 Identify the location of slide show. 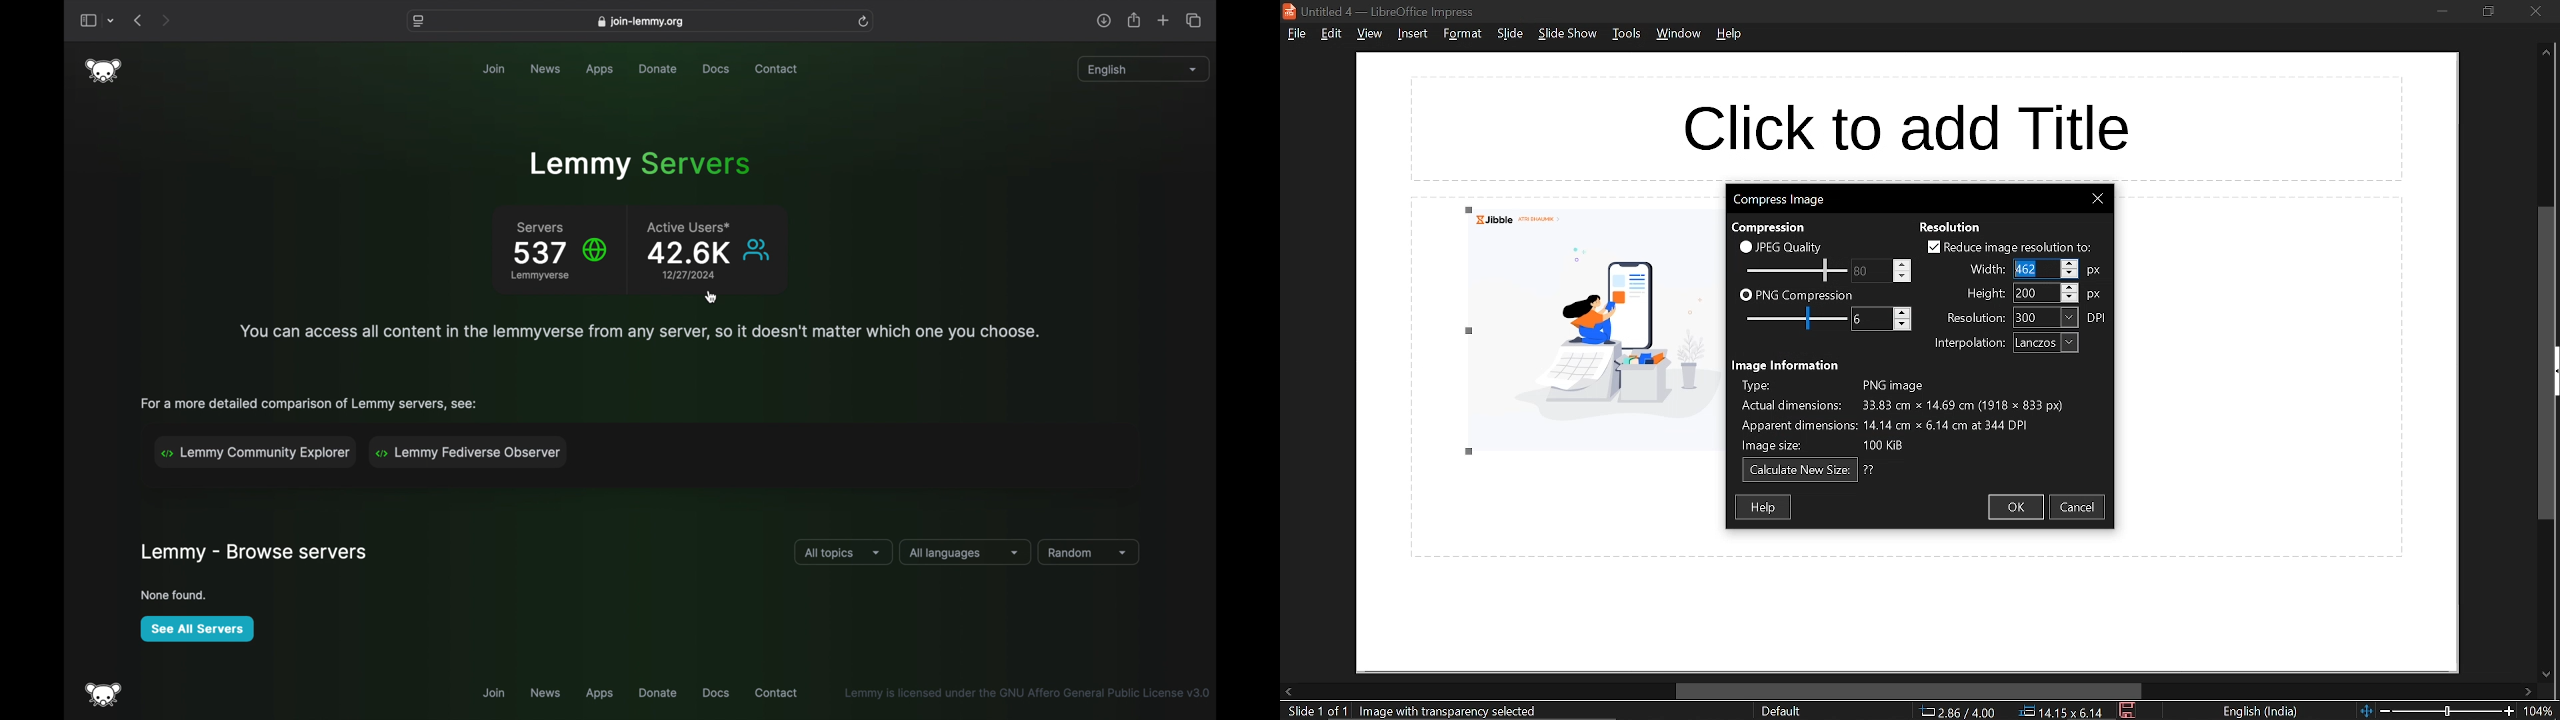
(1568, 34).